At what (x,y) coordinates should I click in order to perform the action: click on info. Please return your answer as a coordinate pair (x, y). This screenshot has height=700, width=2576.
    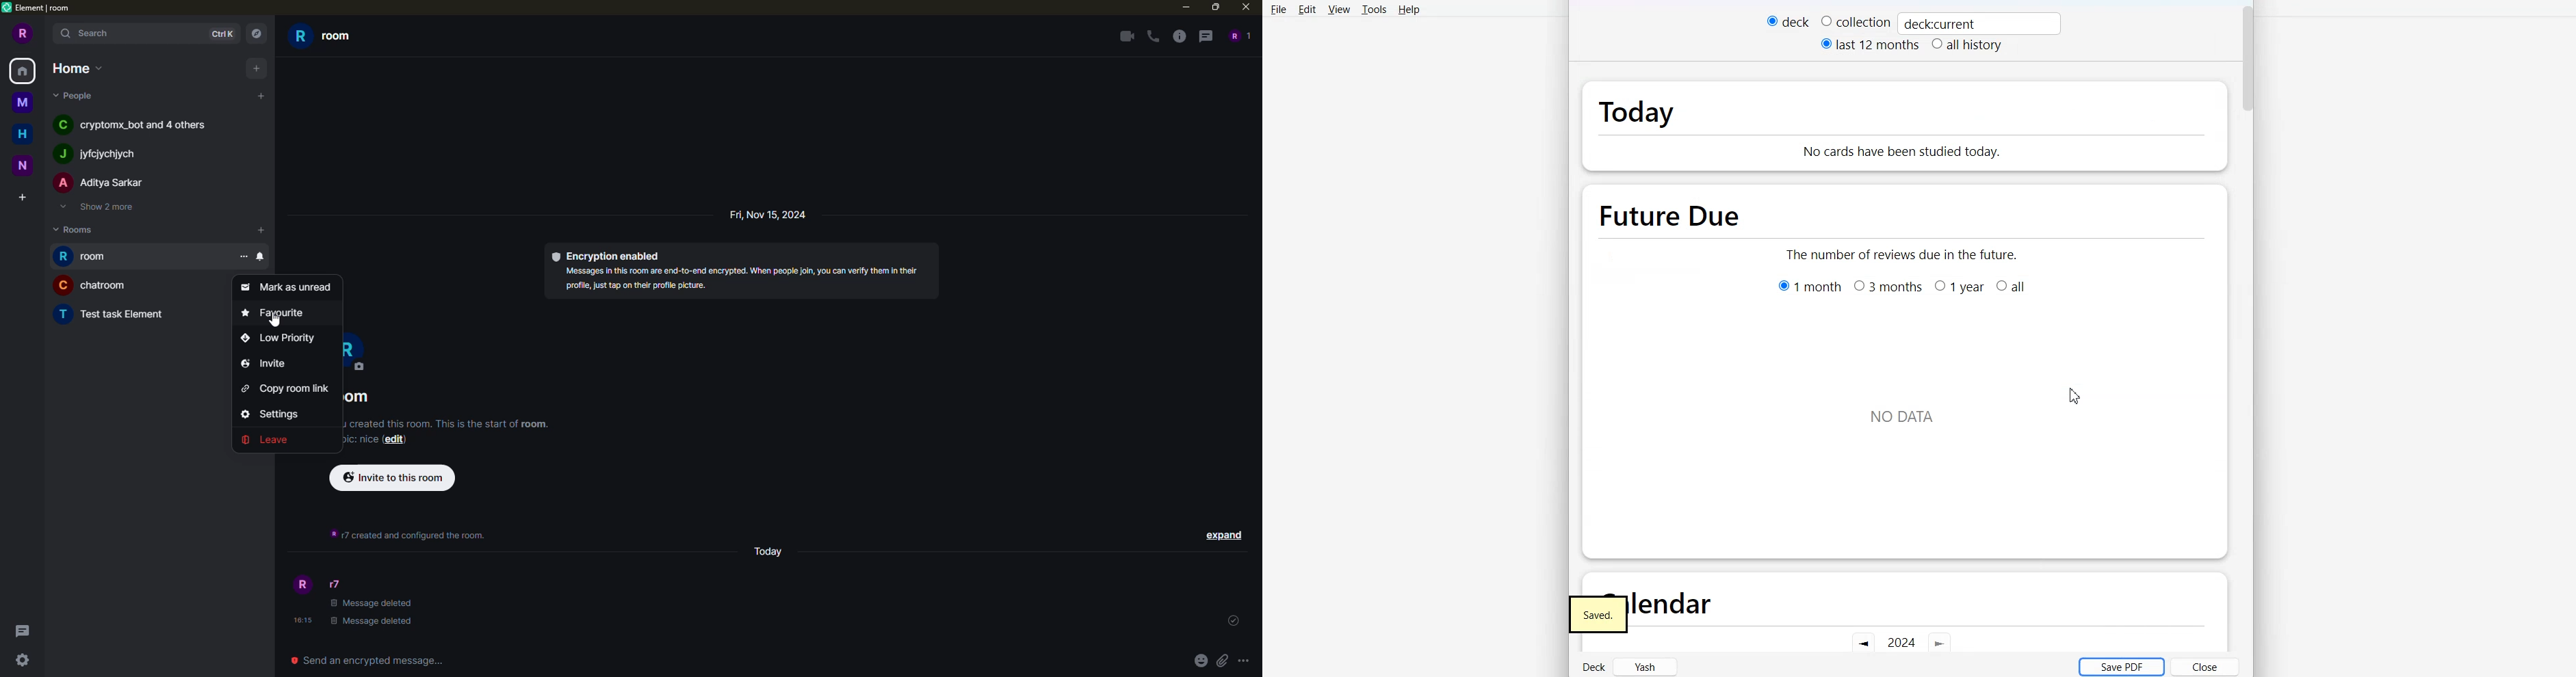
    Looking at the image, I should click on (402, 534).